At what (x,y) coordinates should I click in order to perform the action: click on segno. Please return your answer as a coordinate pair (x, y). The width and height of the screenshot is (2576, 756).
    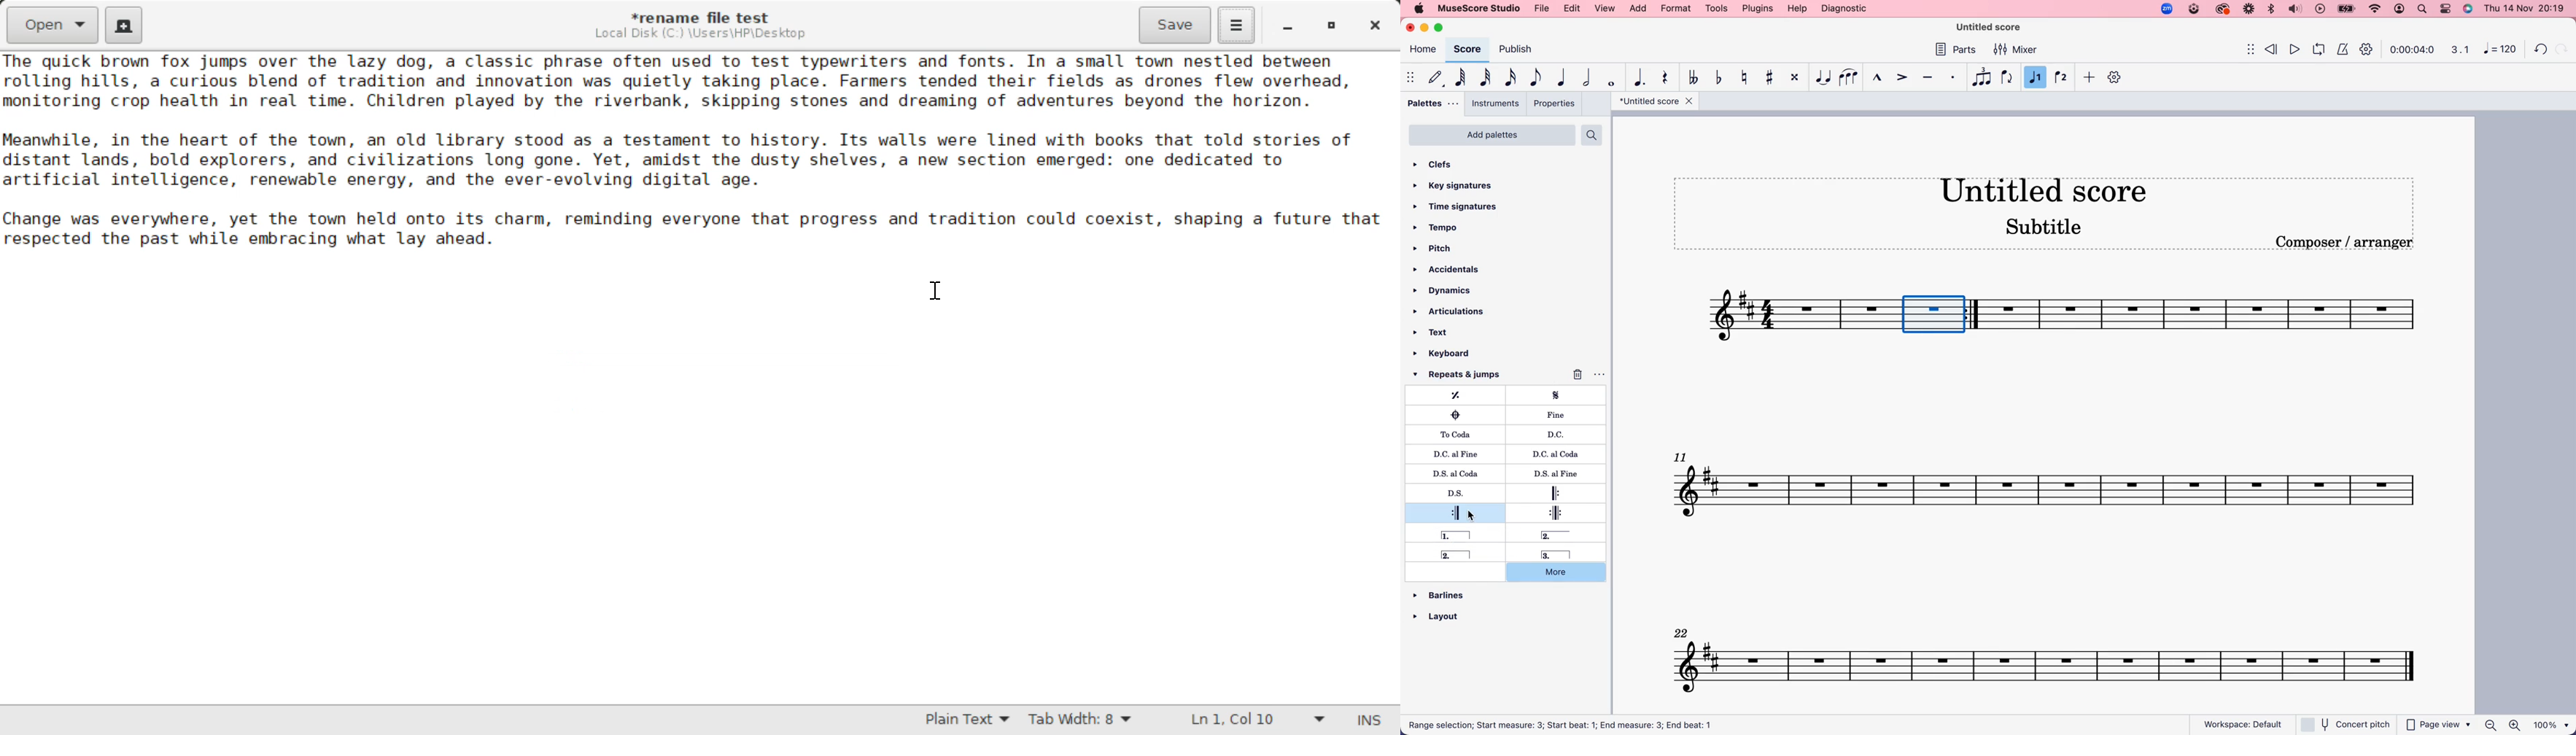
    Looking at the image, I should click on (1563, 396).